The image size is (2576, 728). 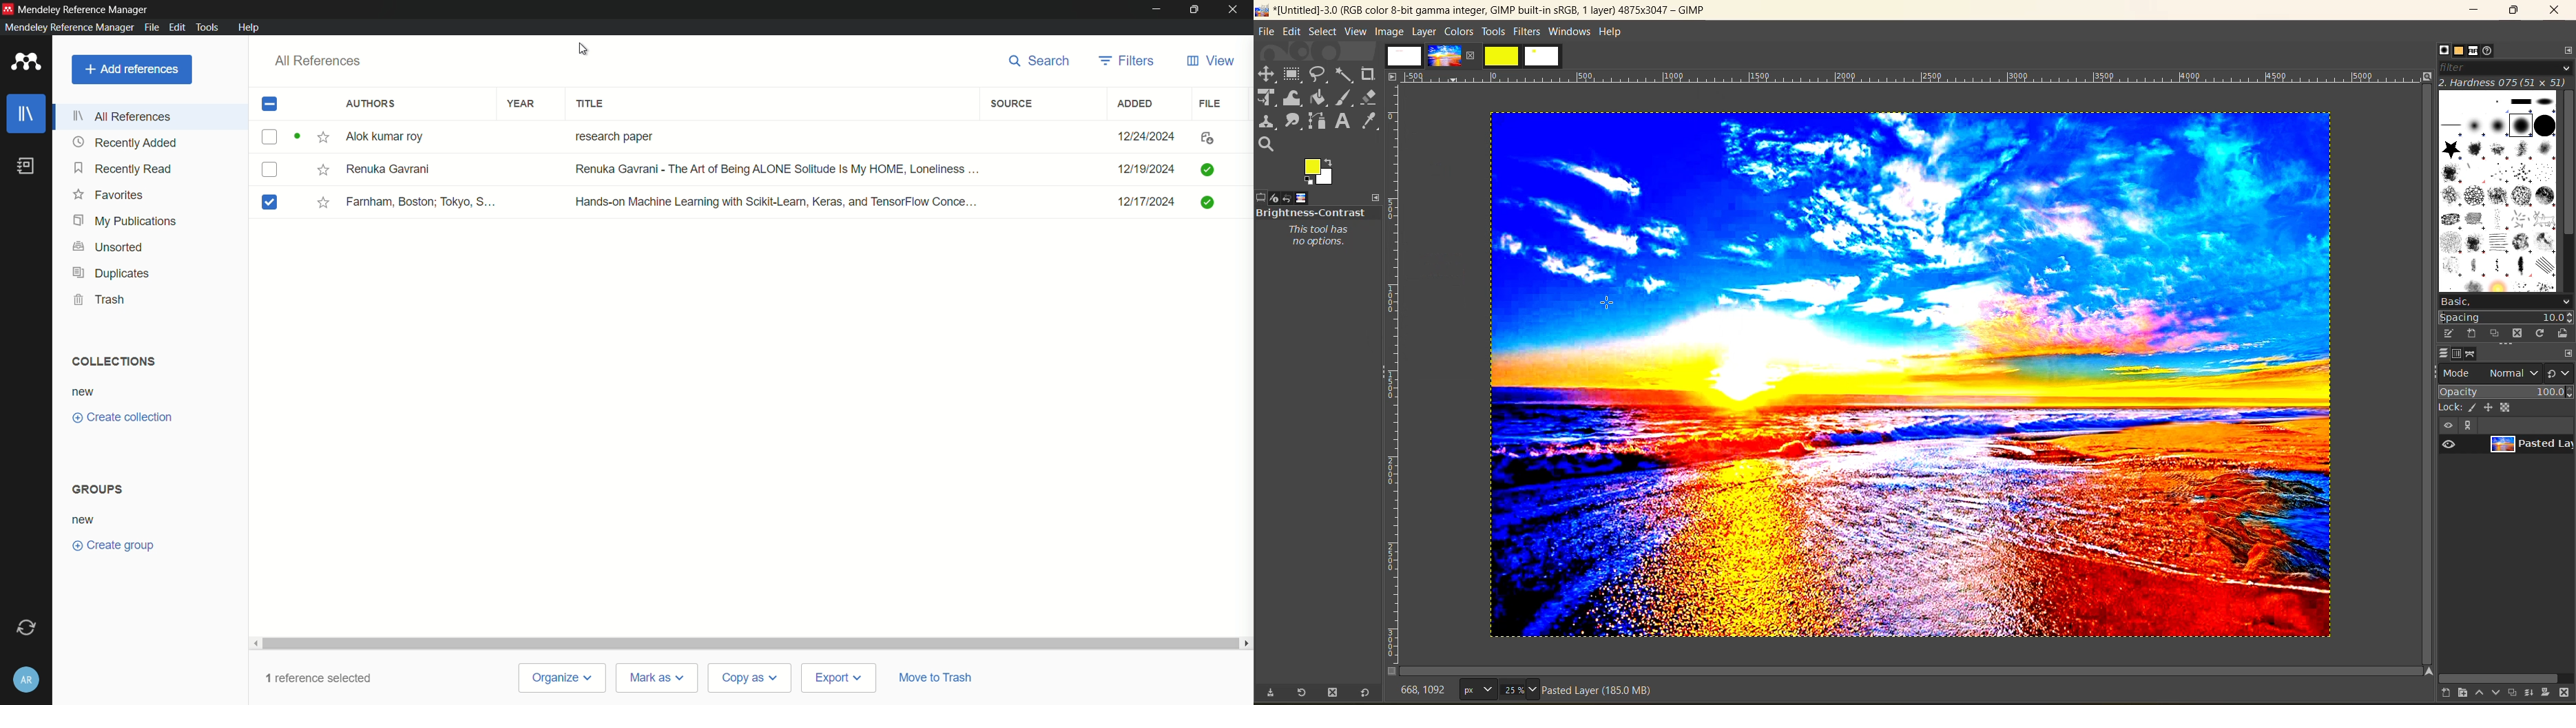 What do you see at coordinates (1406, 53) in the screenshot?
I see `images` at bounding box center [1406, 53].